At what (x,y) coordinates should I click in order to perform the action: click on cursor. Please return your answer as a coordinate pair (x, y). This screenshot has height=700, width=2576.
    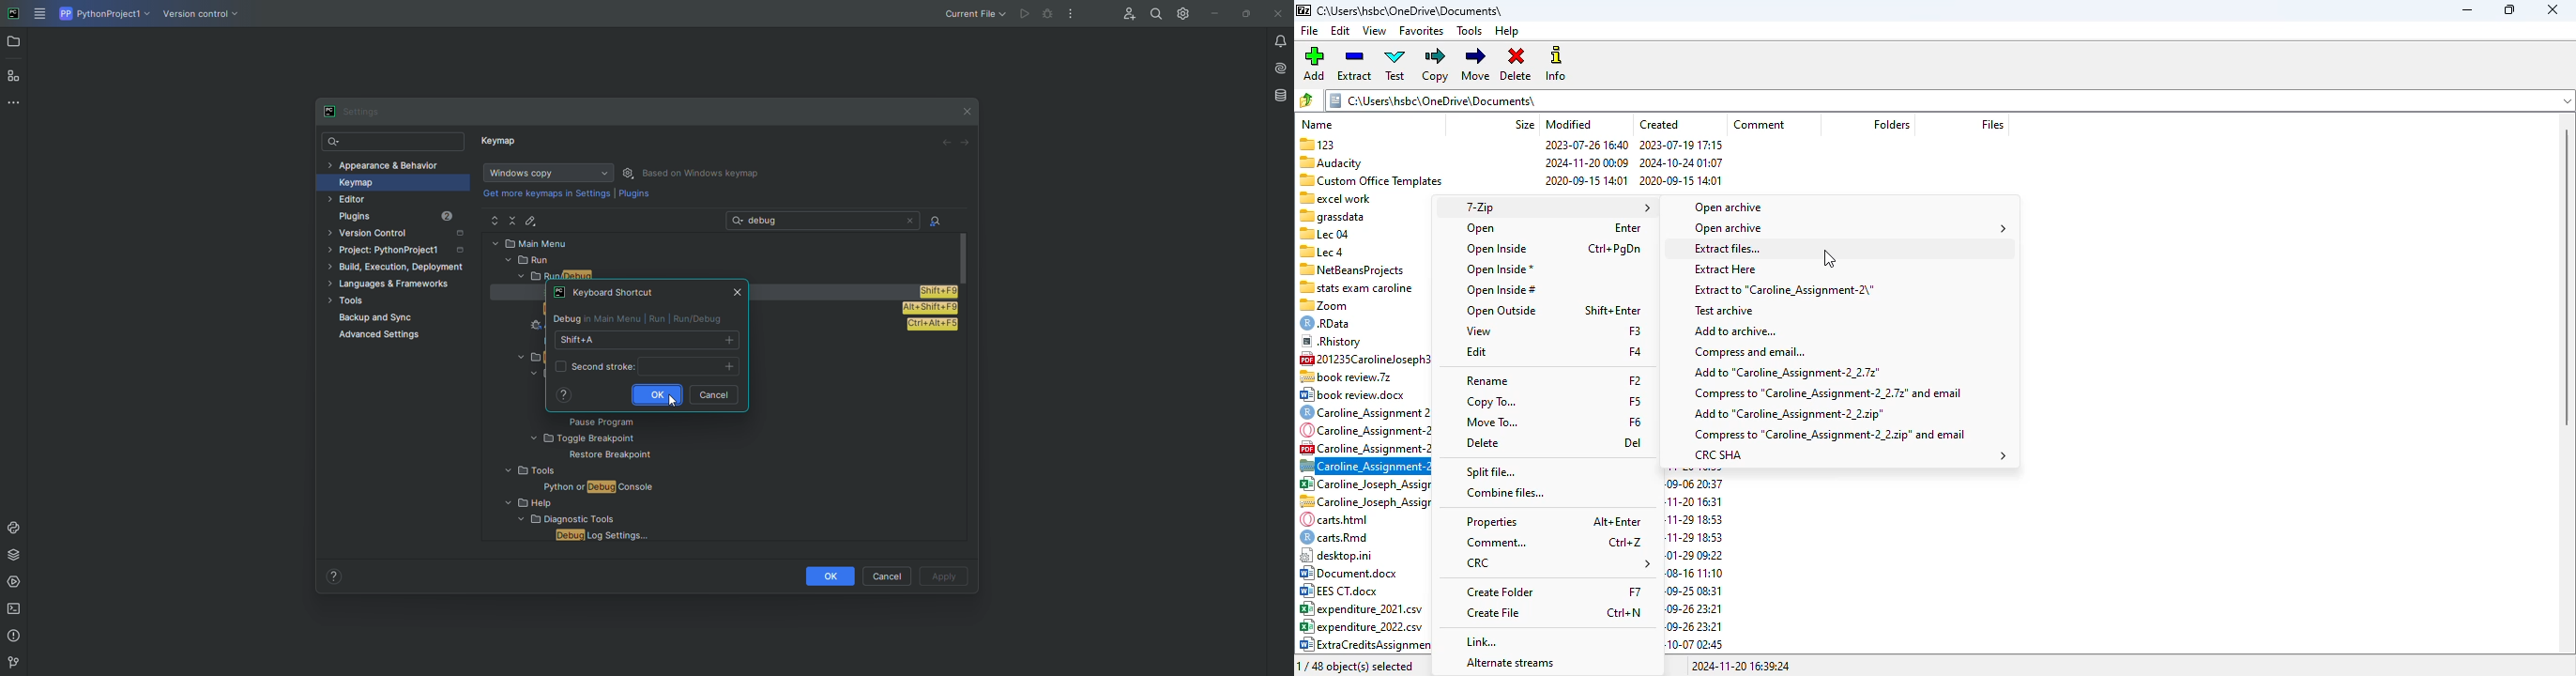
    Looking at the image, I should click on (1828, 258).